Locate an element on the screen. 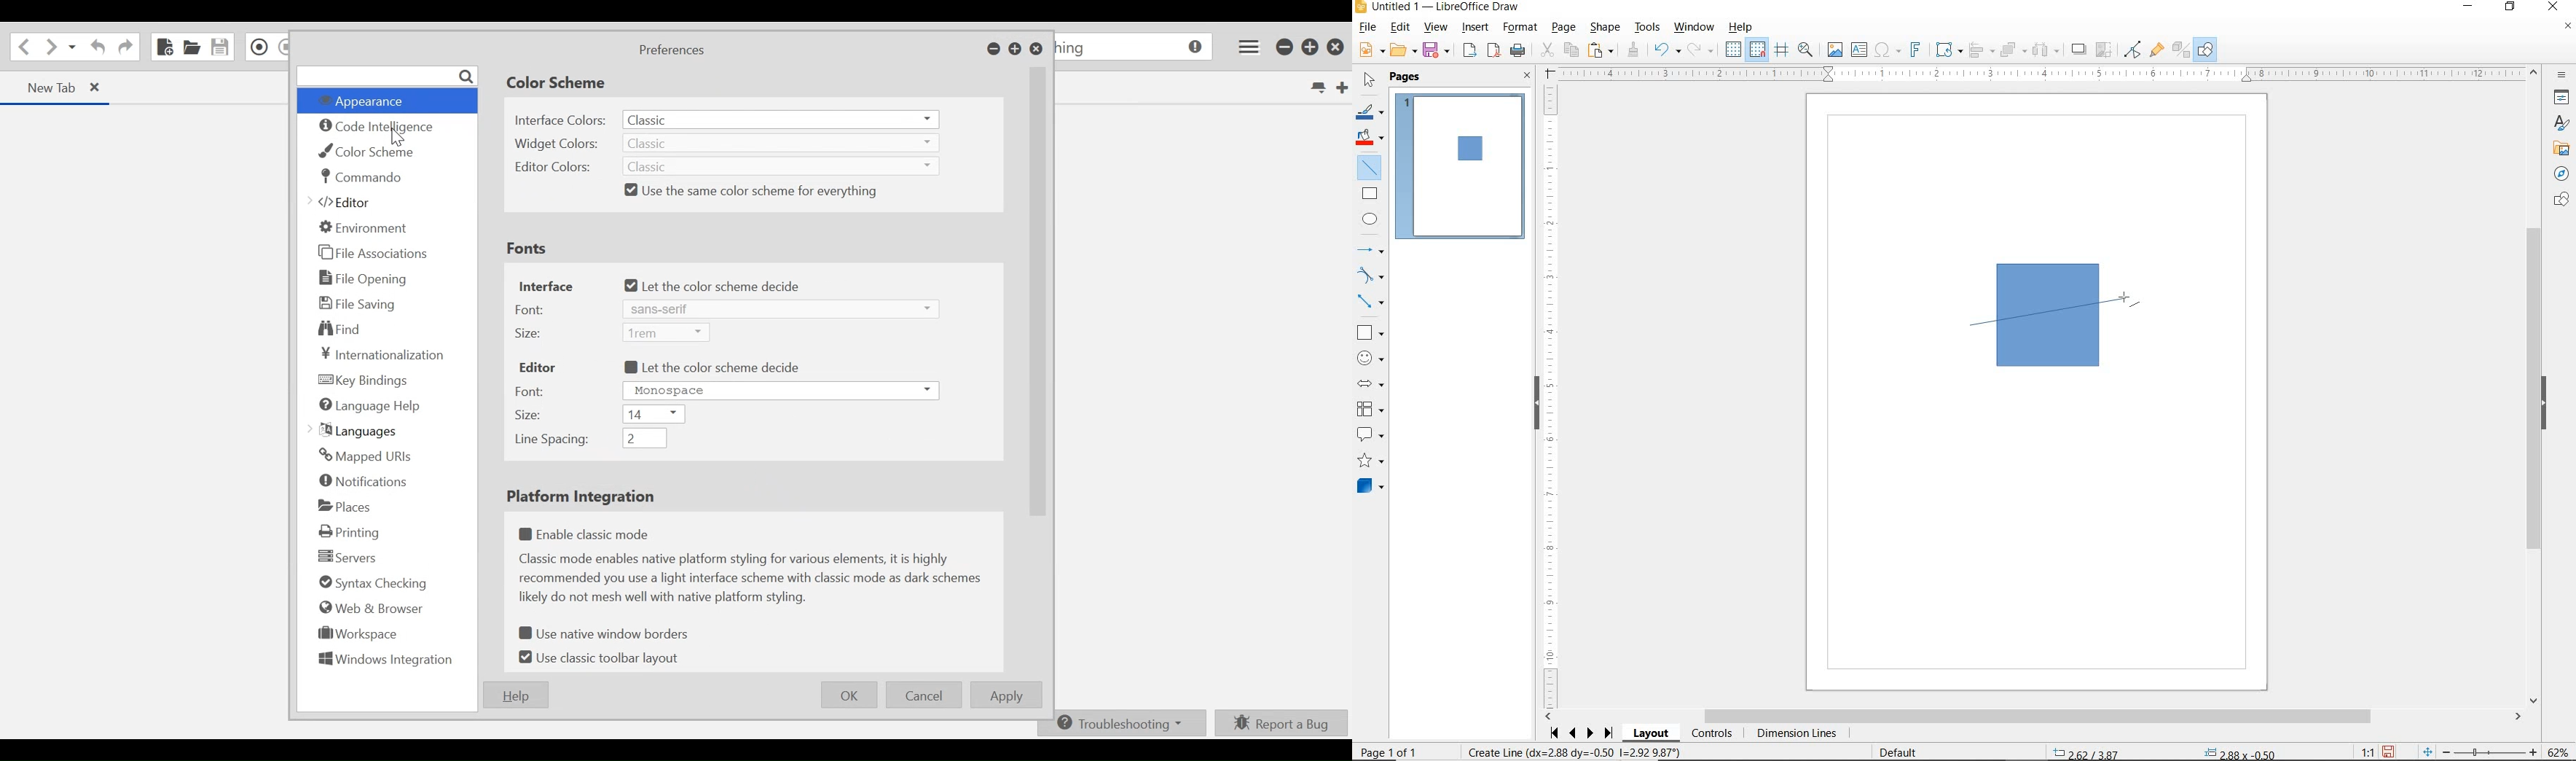  DEFAULT is located at coordinates (1903, 753).